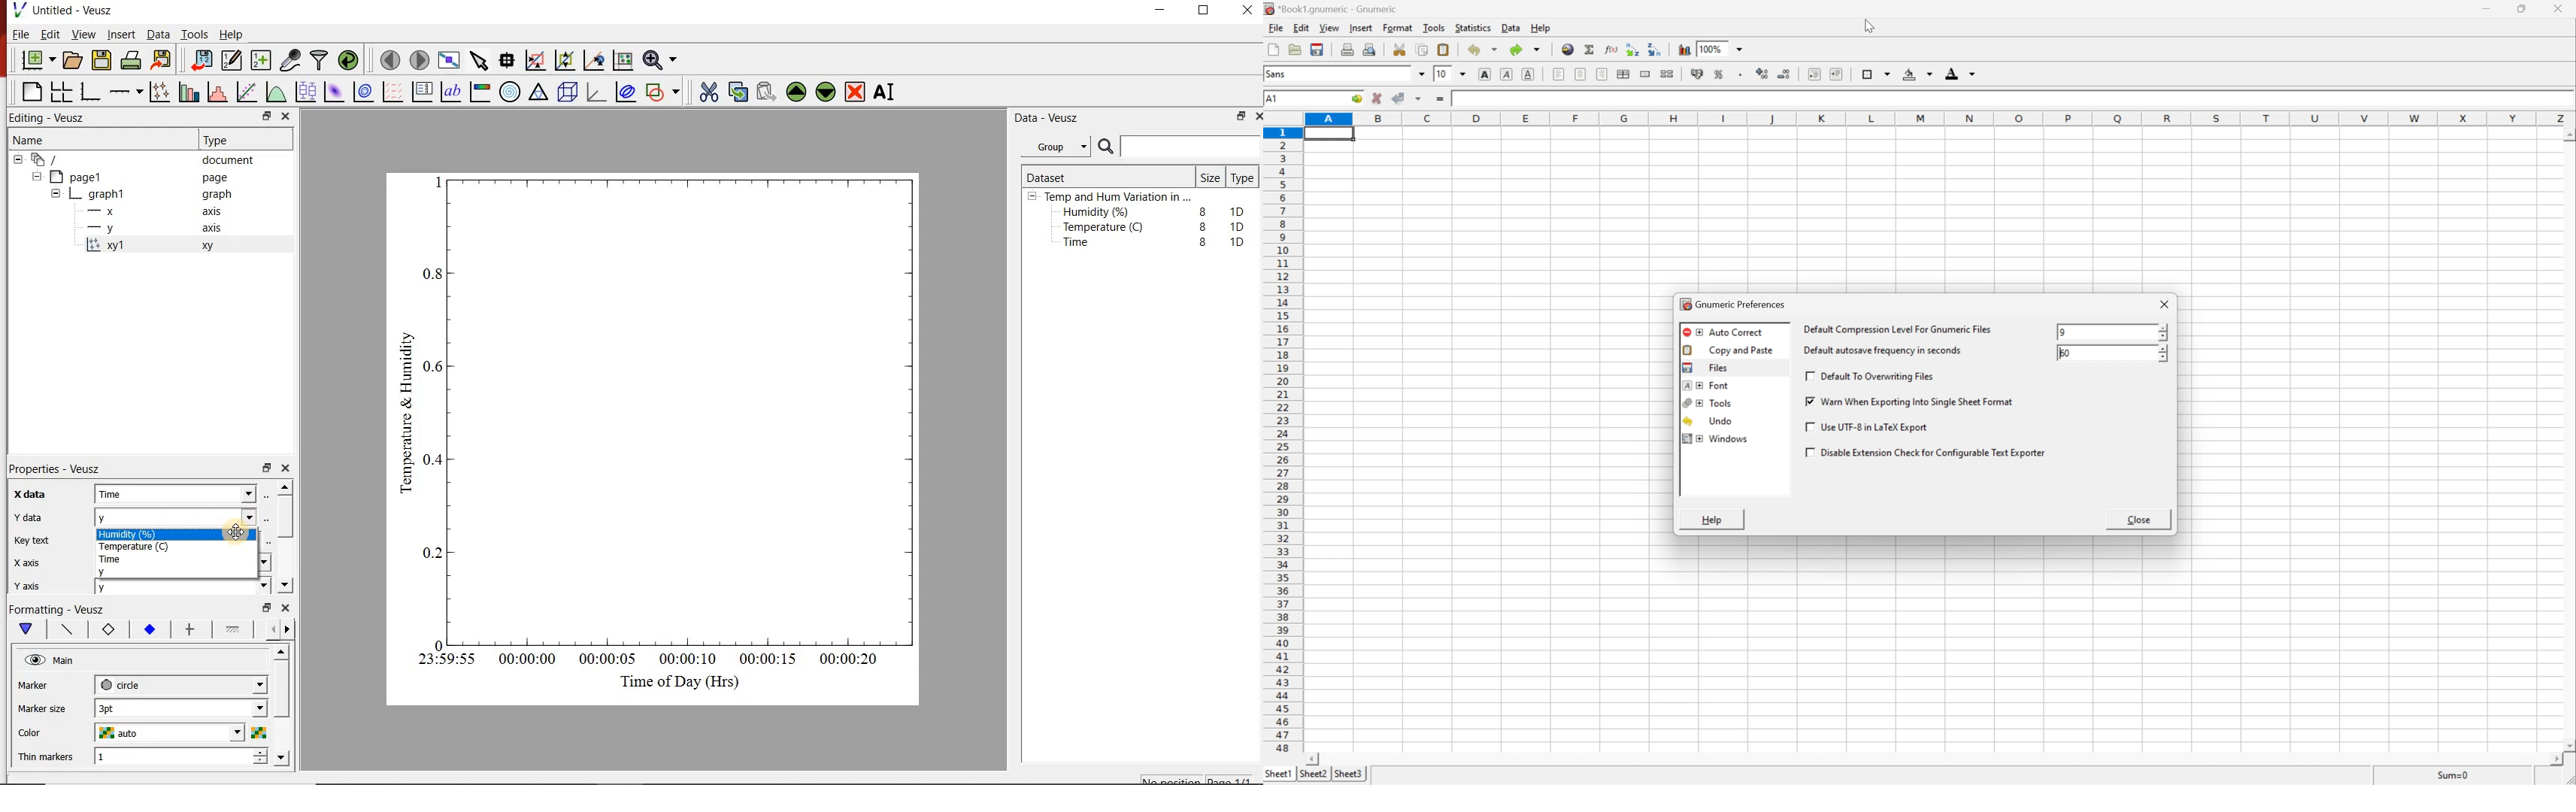 Image resolution: width=2576 pixels, height=812 pixels. What do you see at coordinates (286, 116) in the screenshot?
I see `close` at bounding box center [286, 116].